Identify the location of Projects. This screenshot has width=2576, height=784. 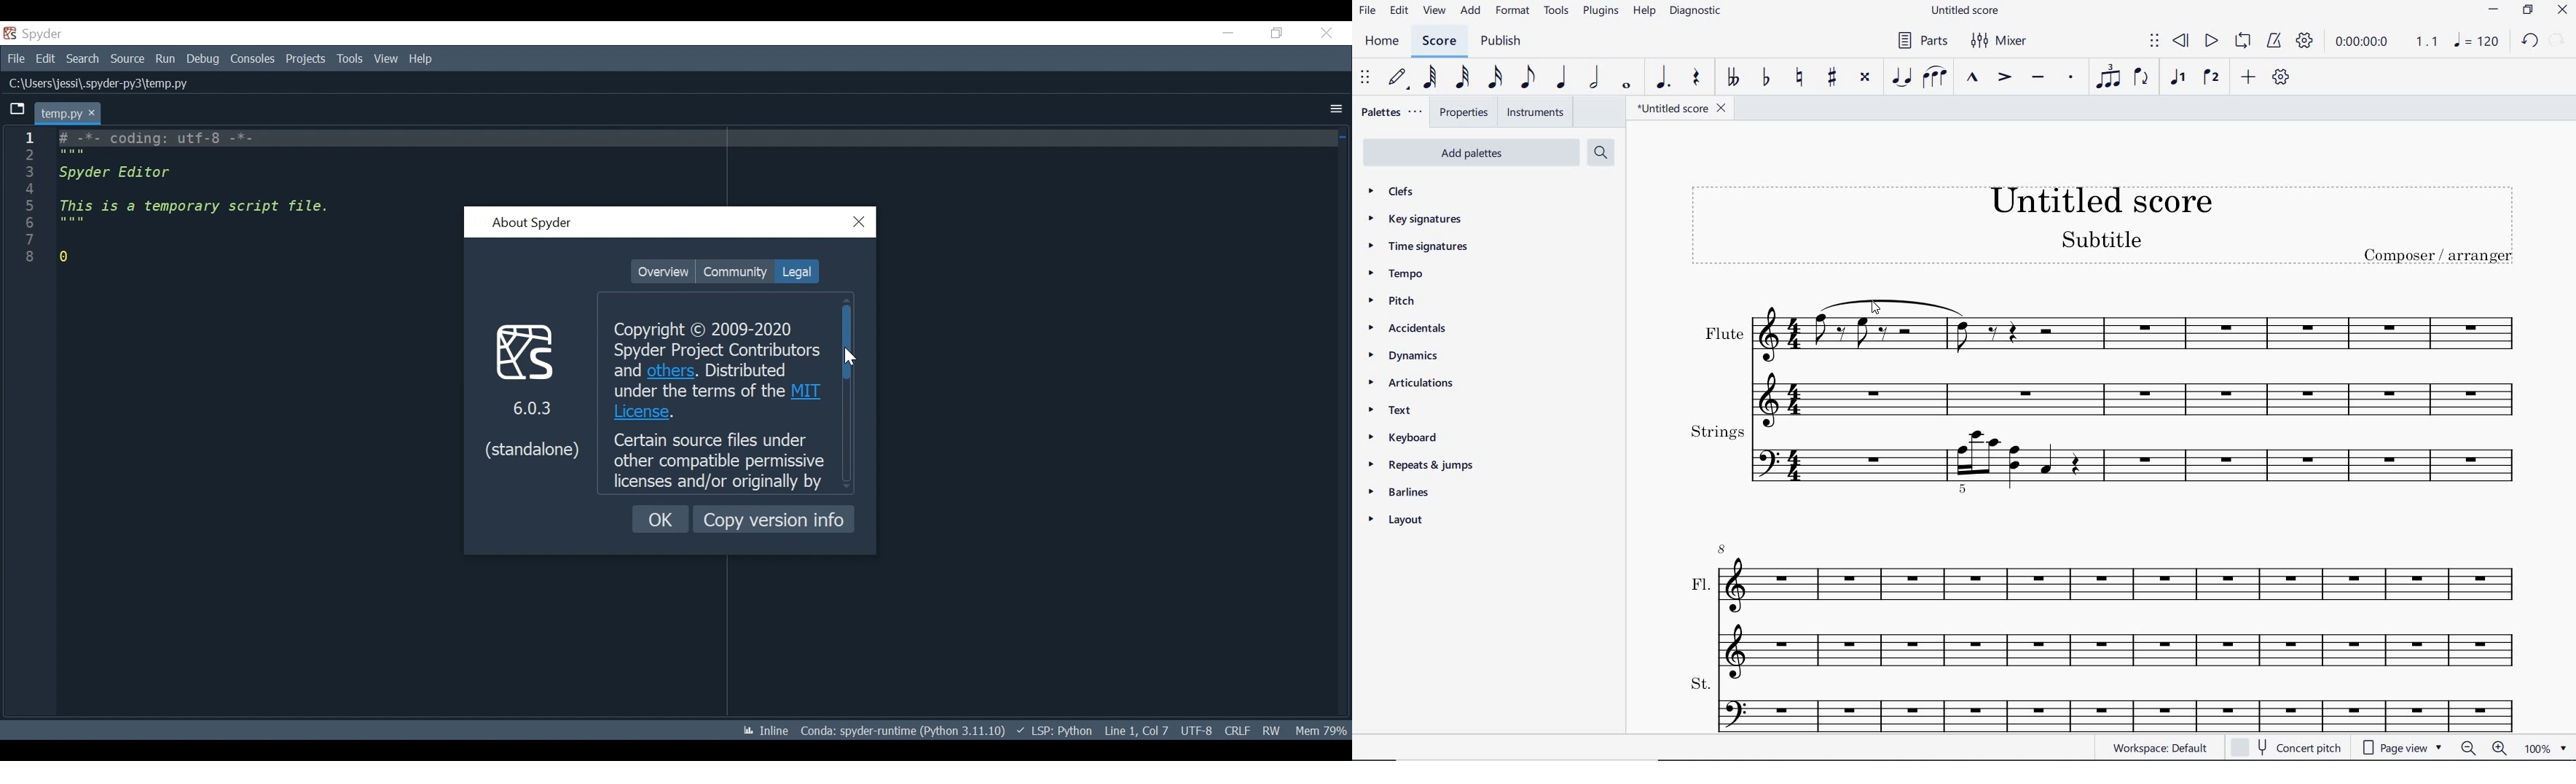
(306, 59).